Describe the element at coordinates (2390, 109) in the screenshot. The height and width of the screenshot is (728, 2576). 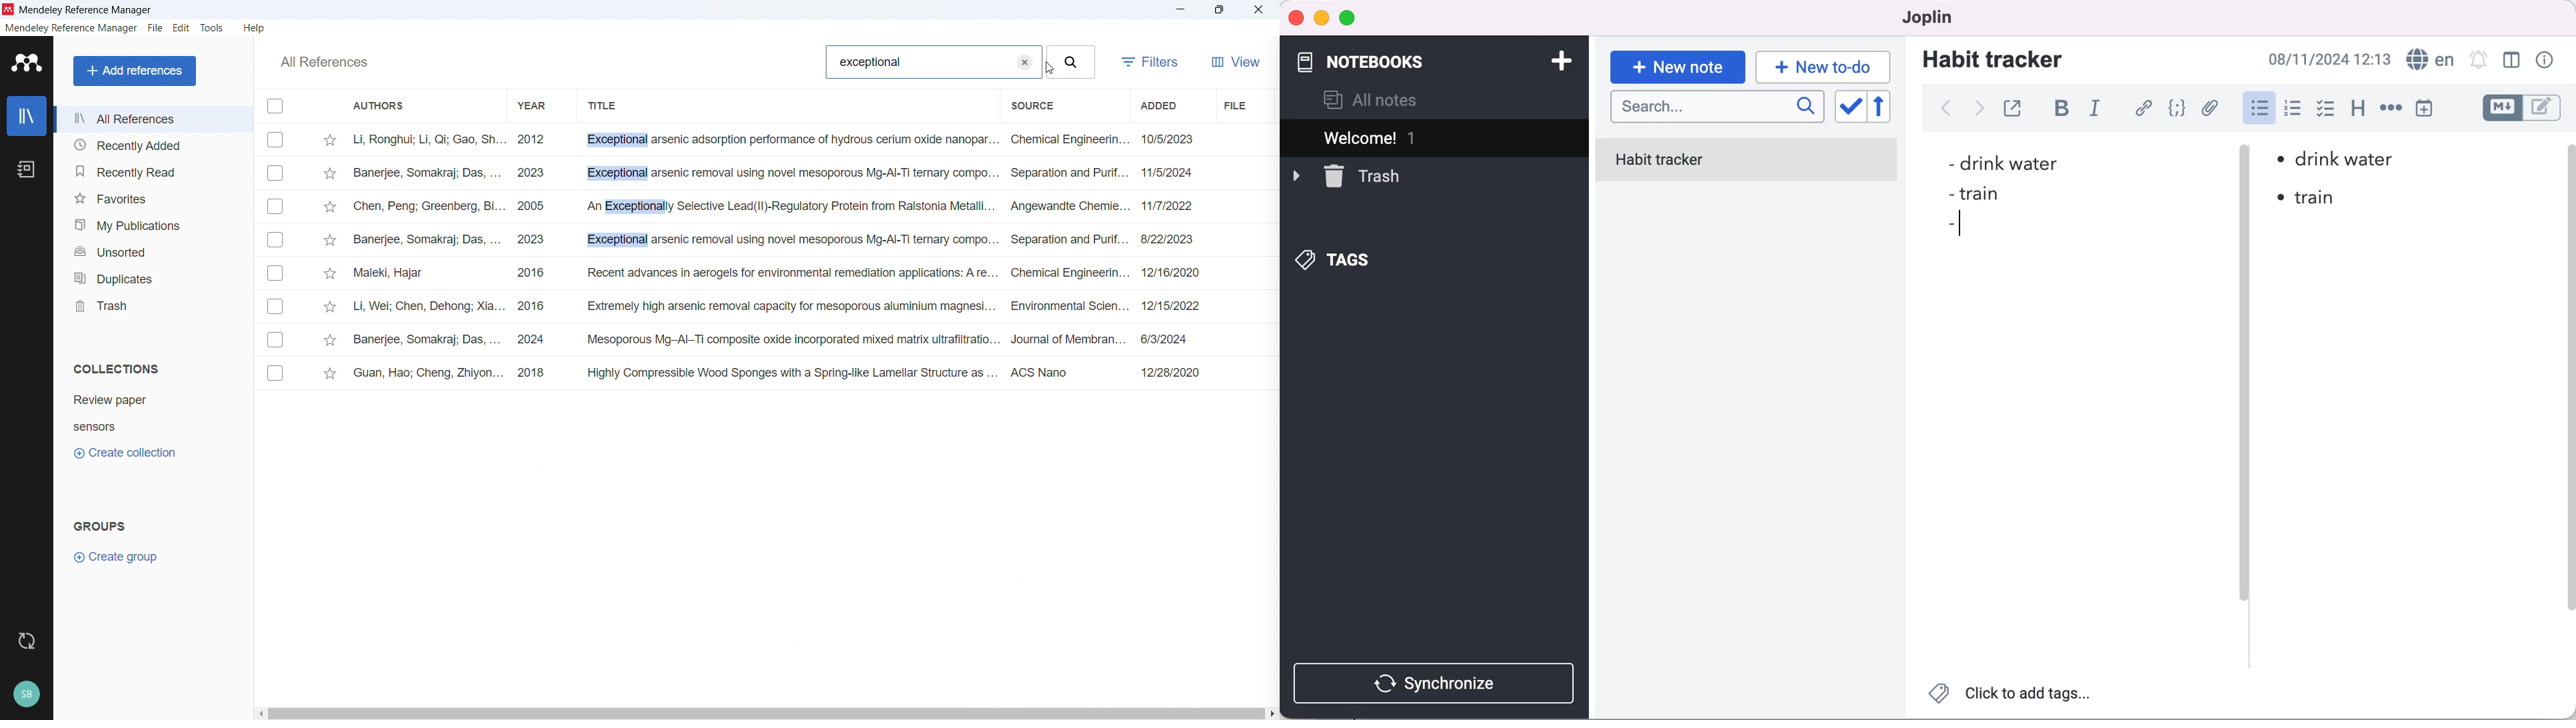
I see `horizontal rule` at that location.